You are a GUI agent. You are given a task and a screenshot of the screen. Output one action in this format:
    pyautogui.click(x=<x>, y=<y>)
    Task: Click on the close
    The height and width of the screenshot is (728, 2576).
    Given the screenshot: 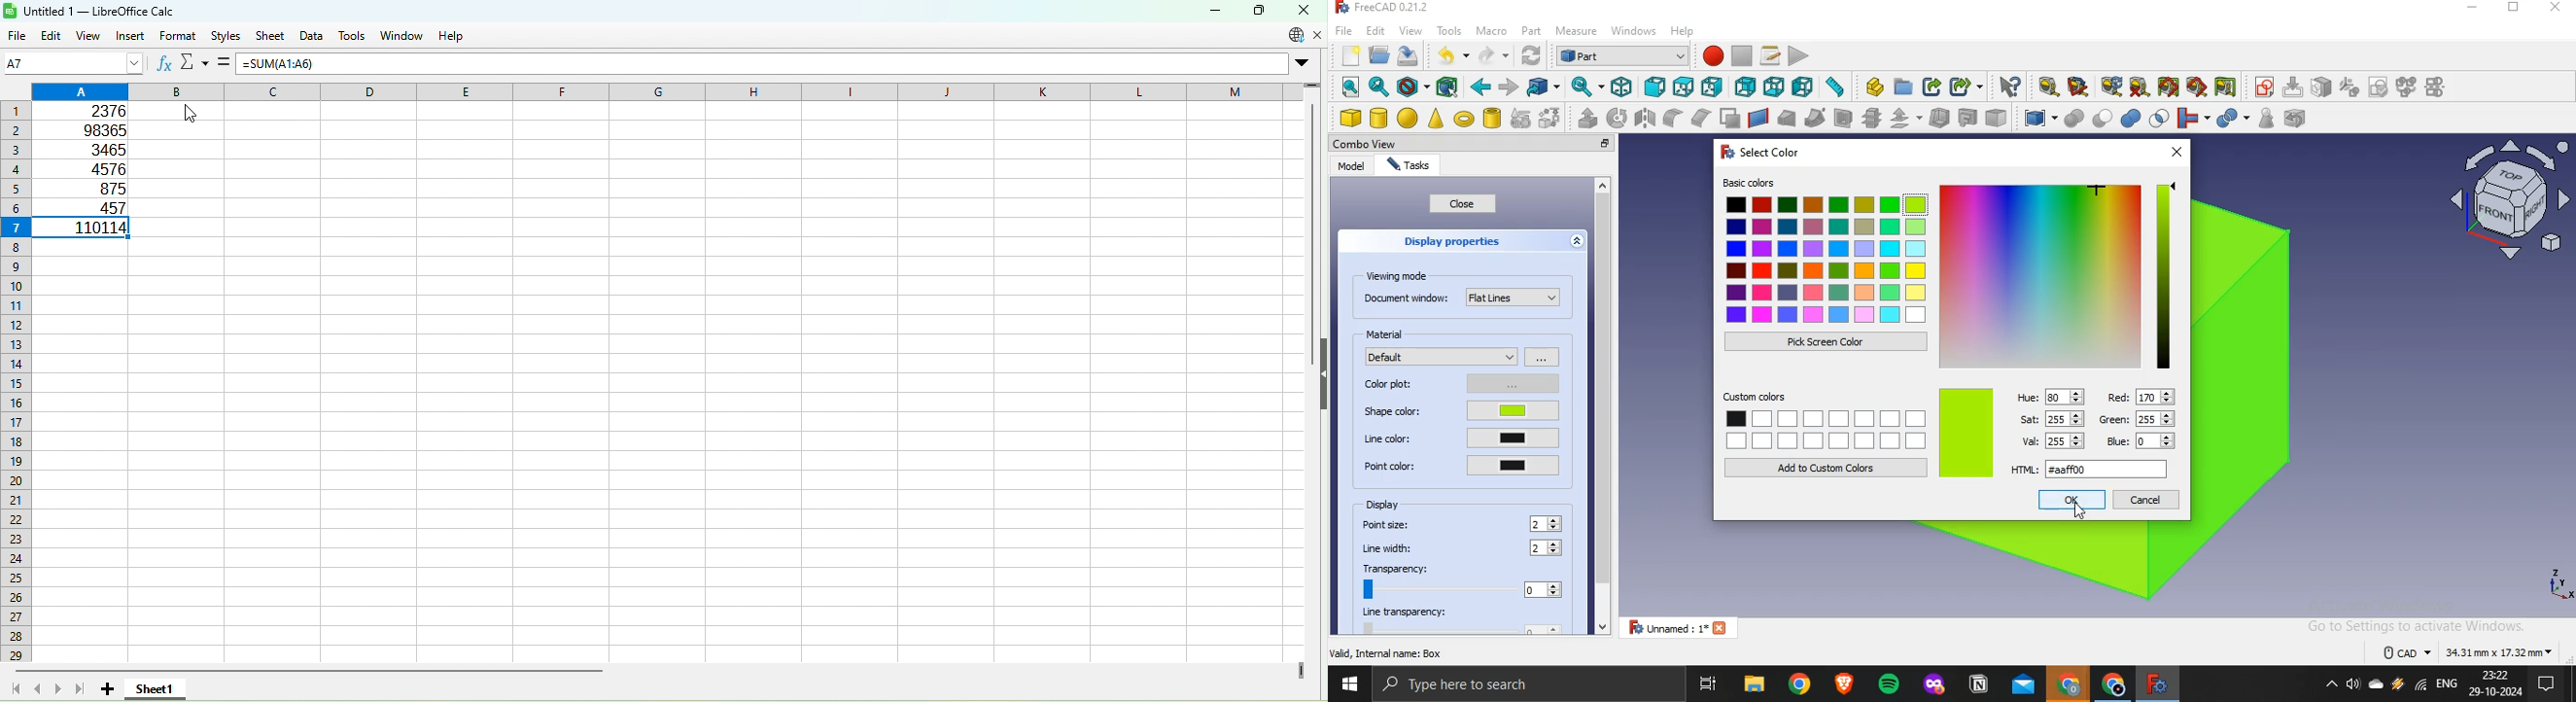 What is the action you would take?
    pyautogui.click(x=2557, y=8)
    